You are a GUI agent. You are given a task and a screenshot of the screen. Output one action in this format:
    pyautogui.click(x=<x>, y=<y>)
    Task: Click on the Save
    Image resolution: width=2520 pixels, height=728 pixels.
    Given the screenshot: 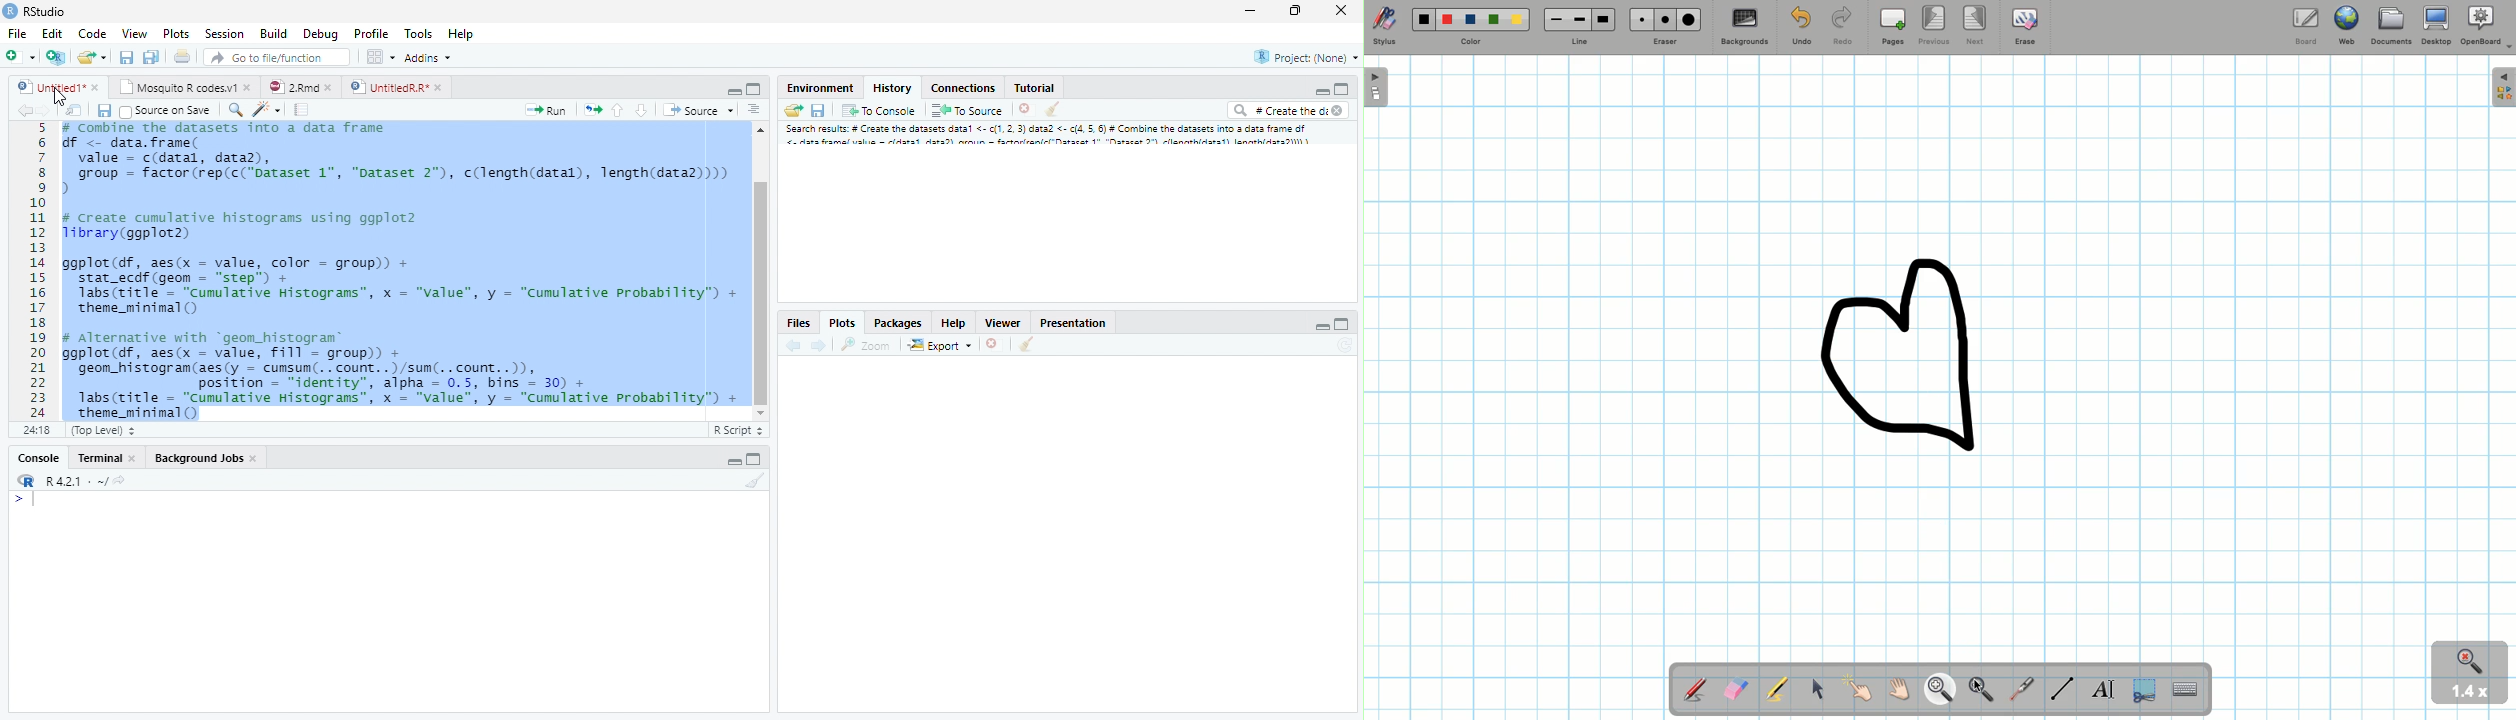 What is the action you would take?
    pyautogui.click(x=126, y=57)
    